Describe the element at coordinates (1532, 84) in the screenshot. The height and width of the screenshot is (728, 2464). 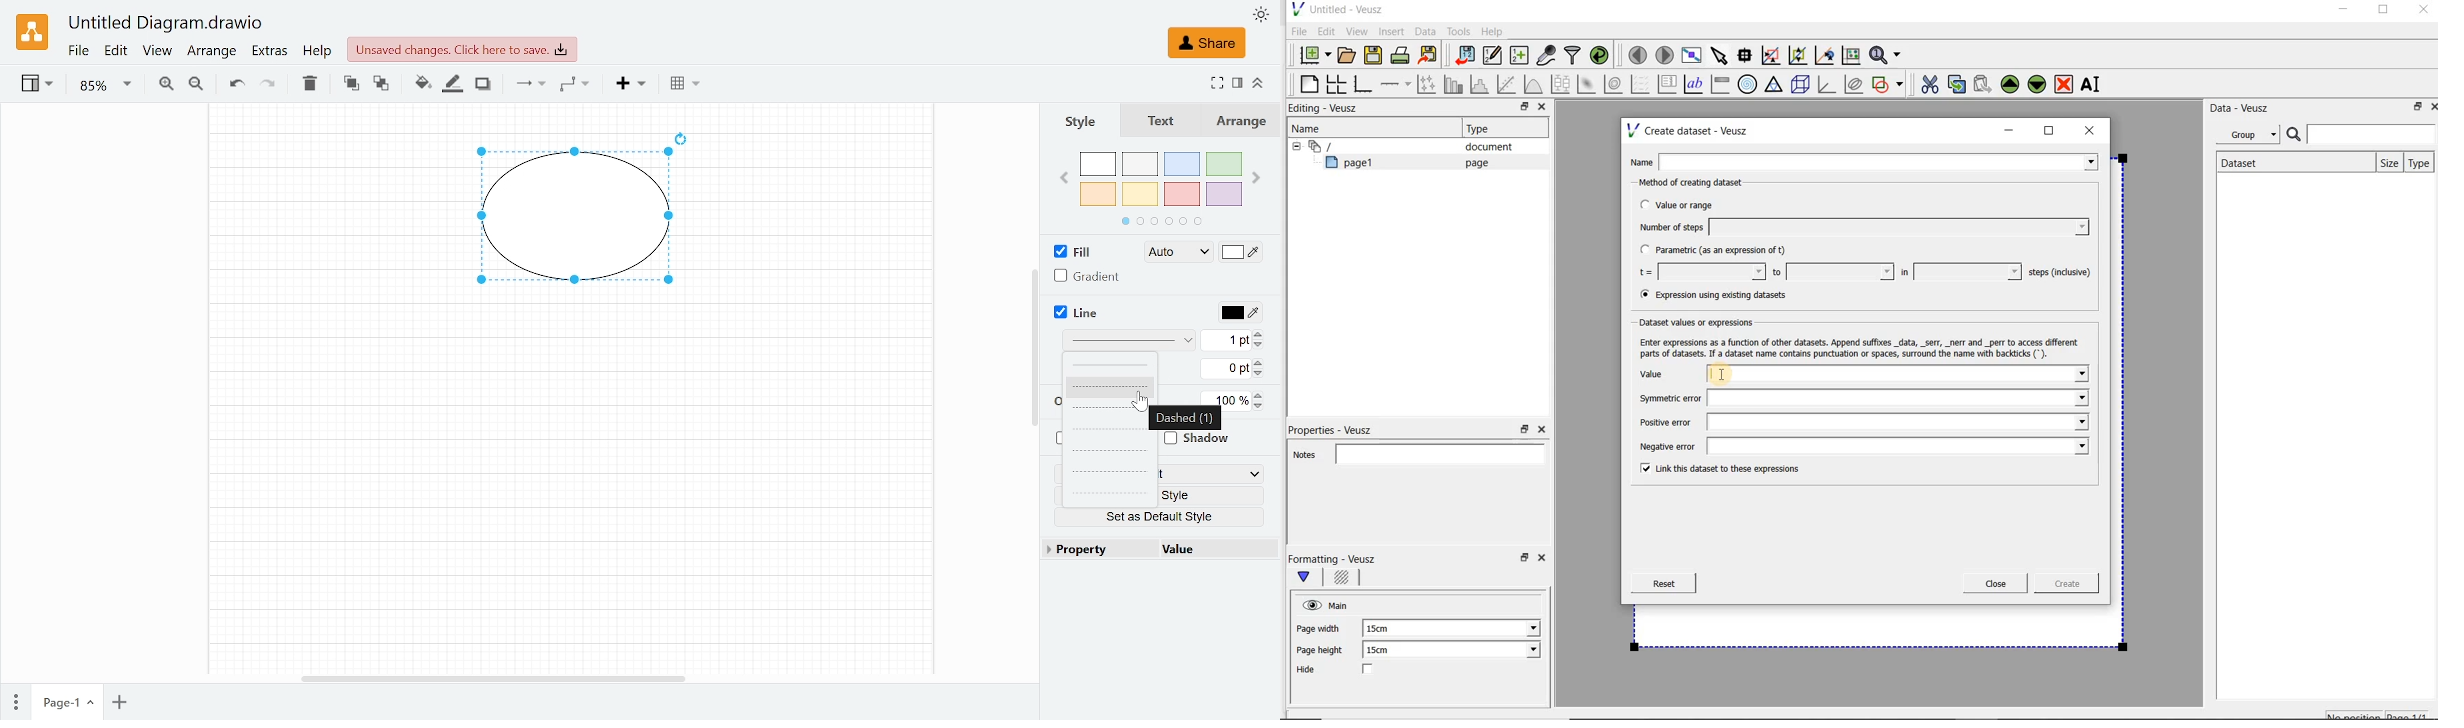
I see `plot a function` at that location.